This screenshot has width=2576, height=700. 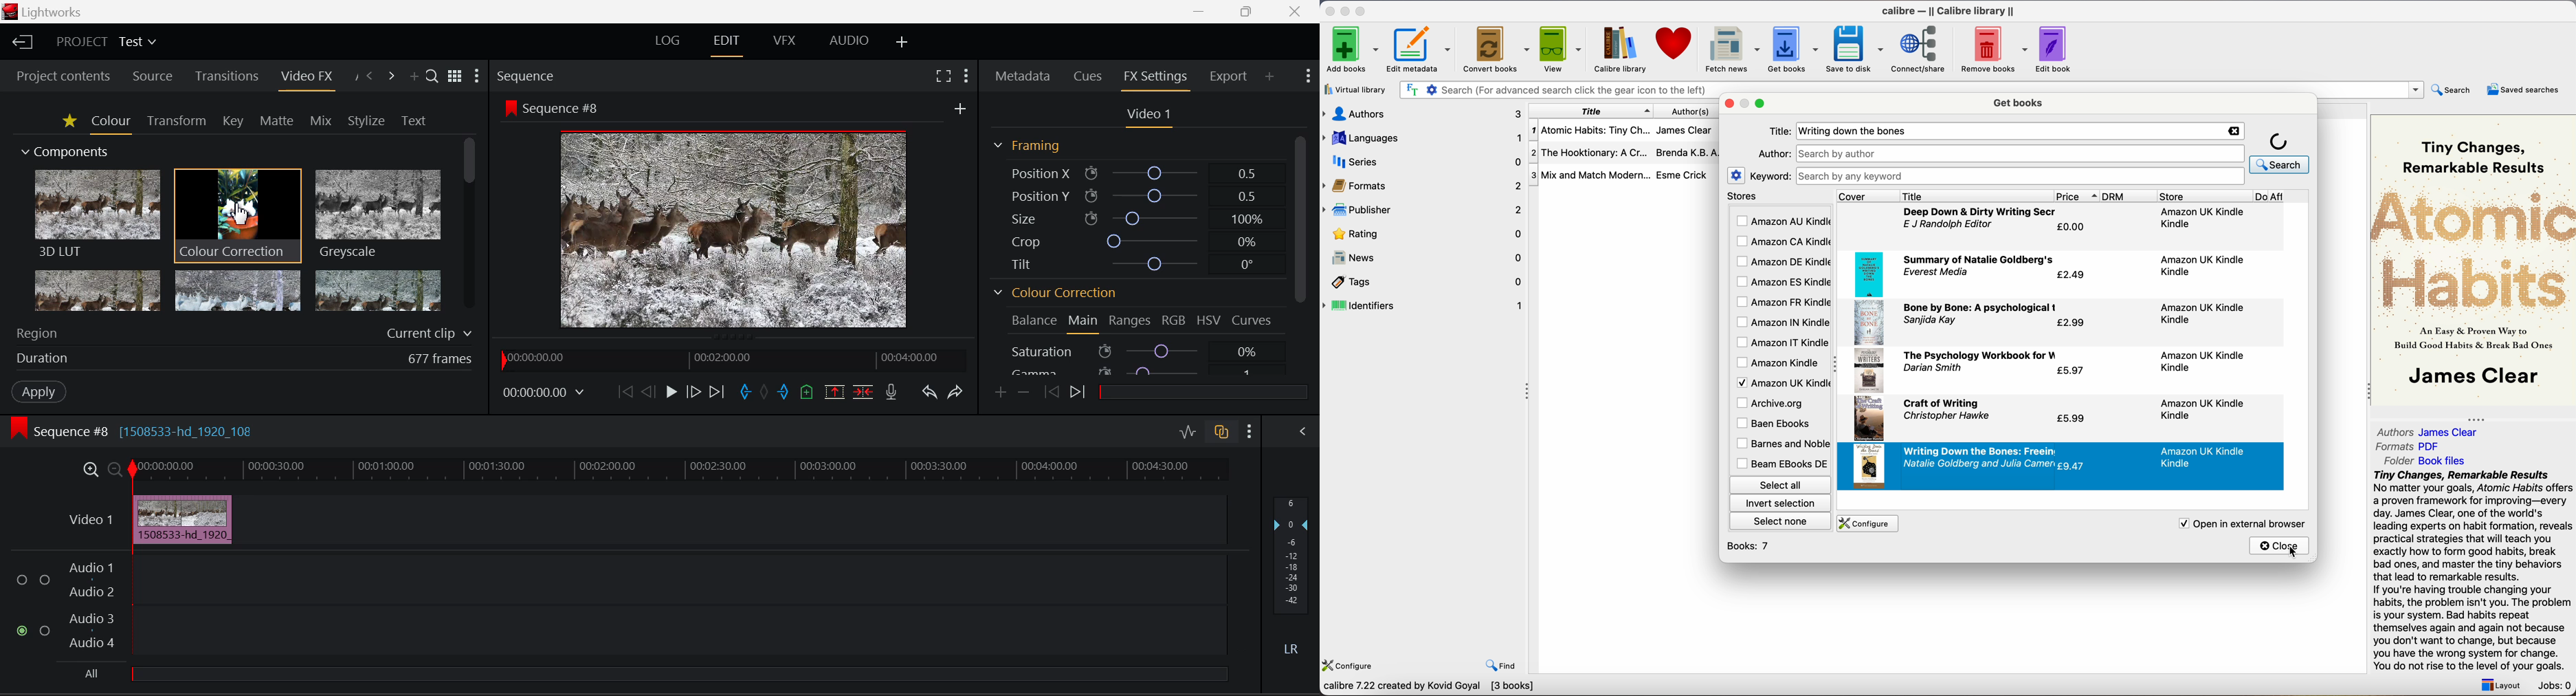 What do you see at coordinates (308, 79) in the screenshot?
I see `Video FX Open` at bounding box center [308, 79].